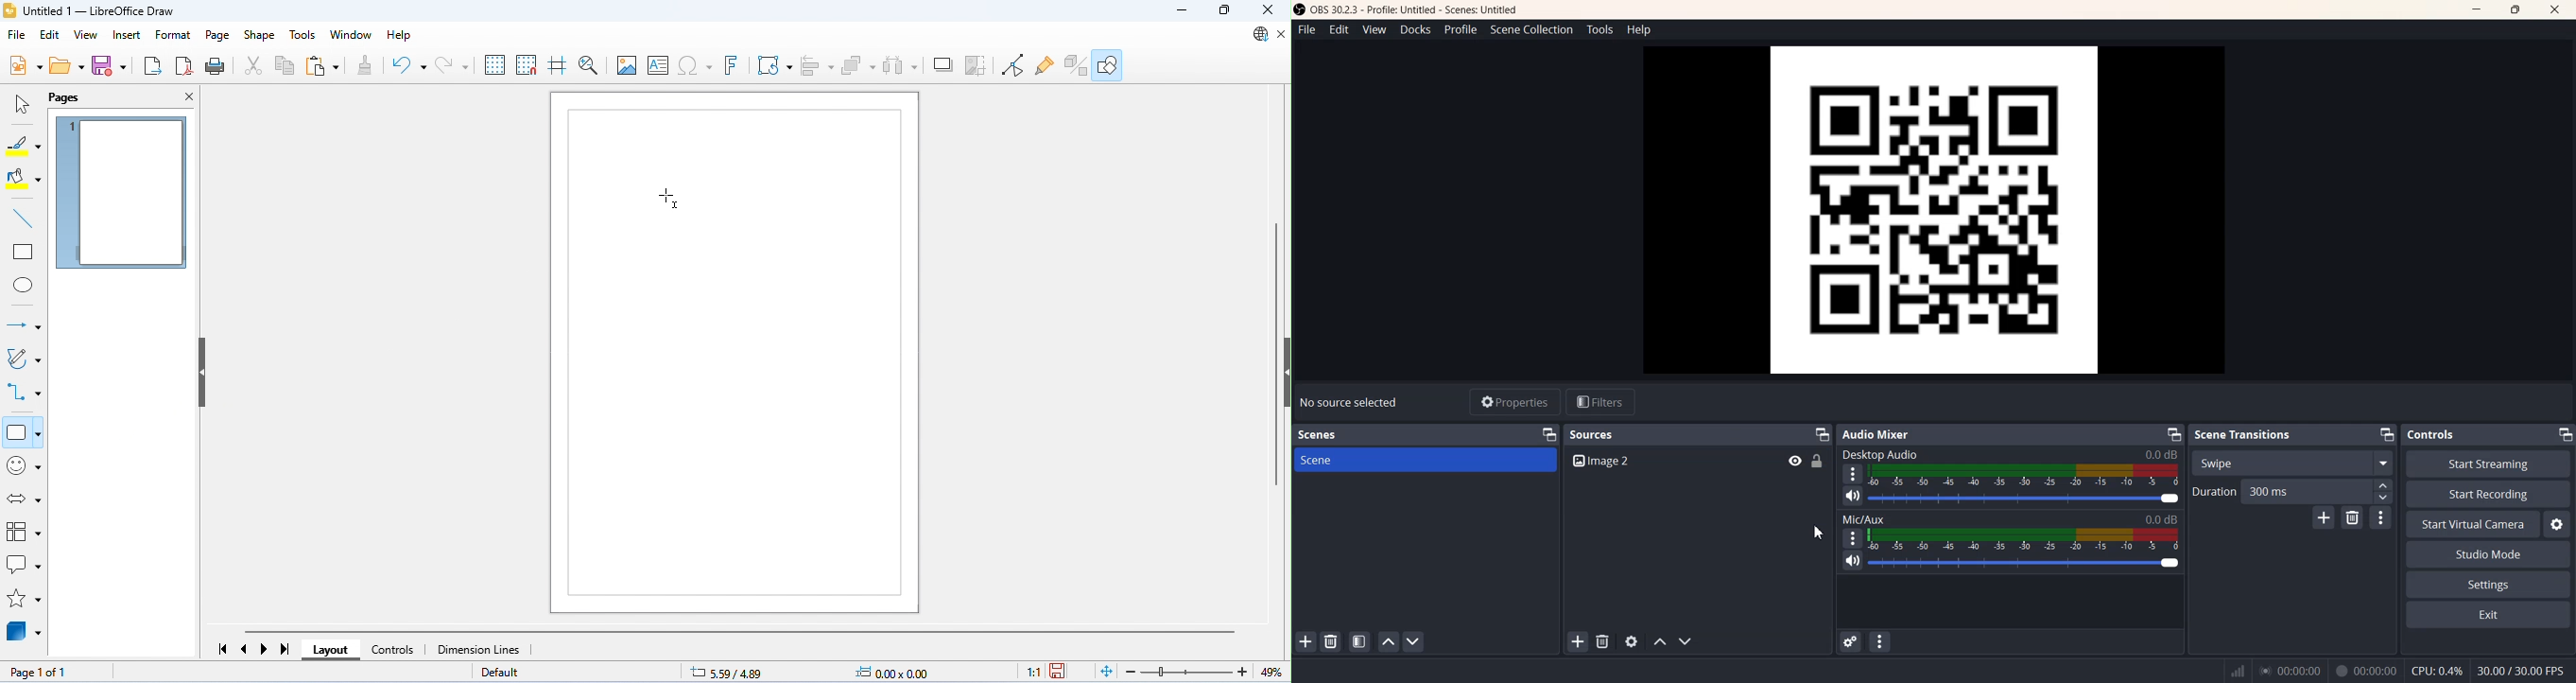  I want to click on Minimize , so click(2469, 9).